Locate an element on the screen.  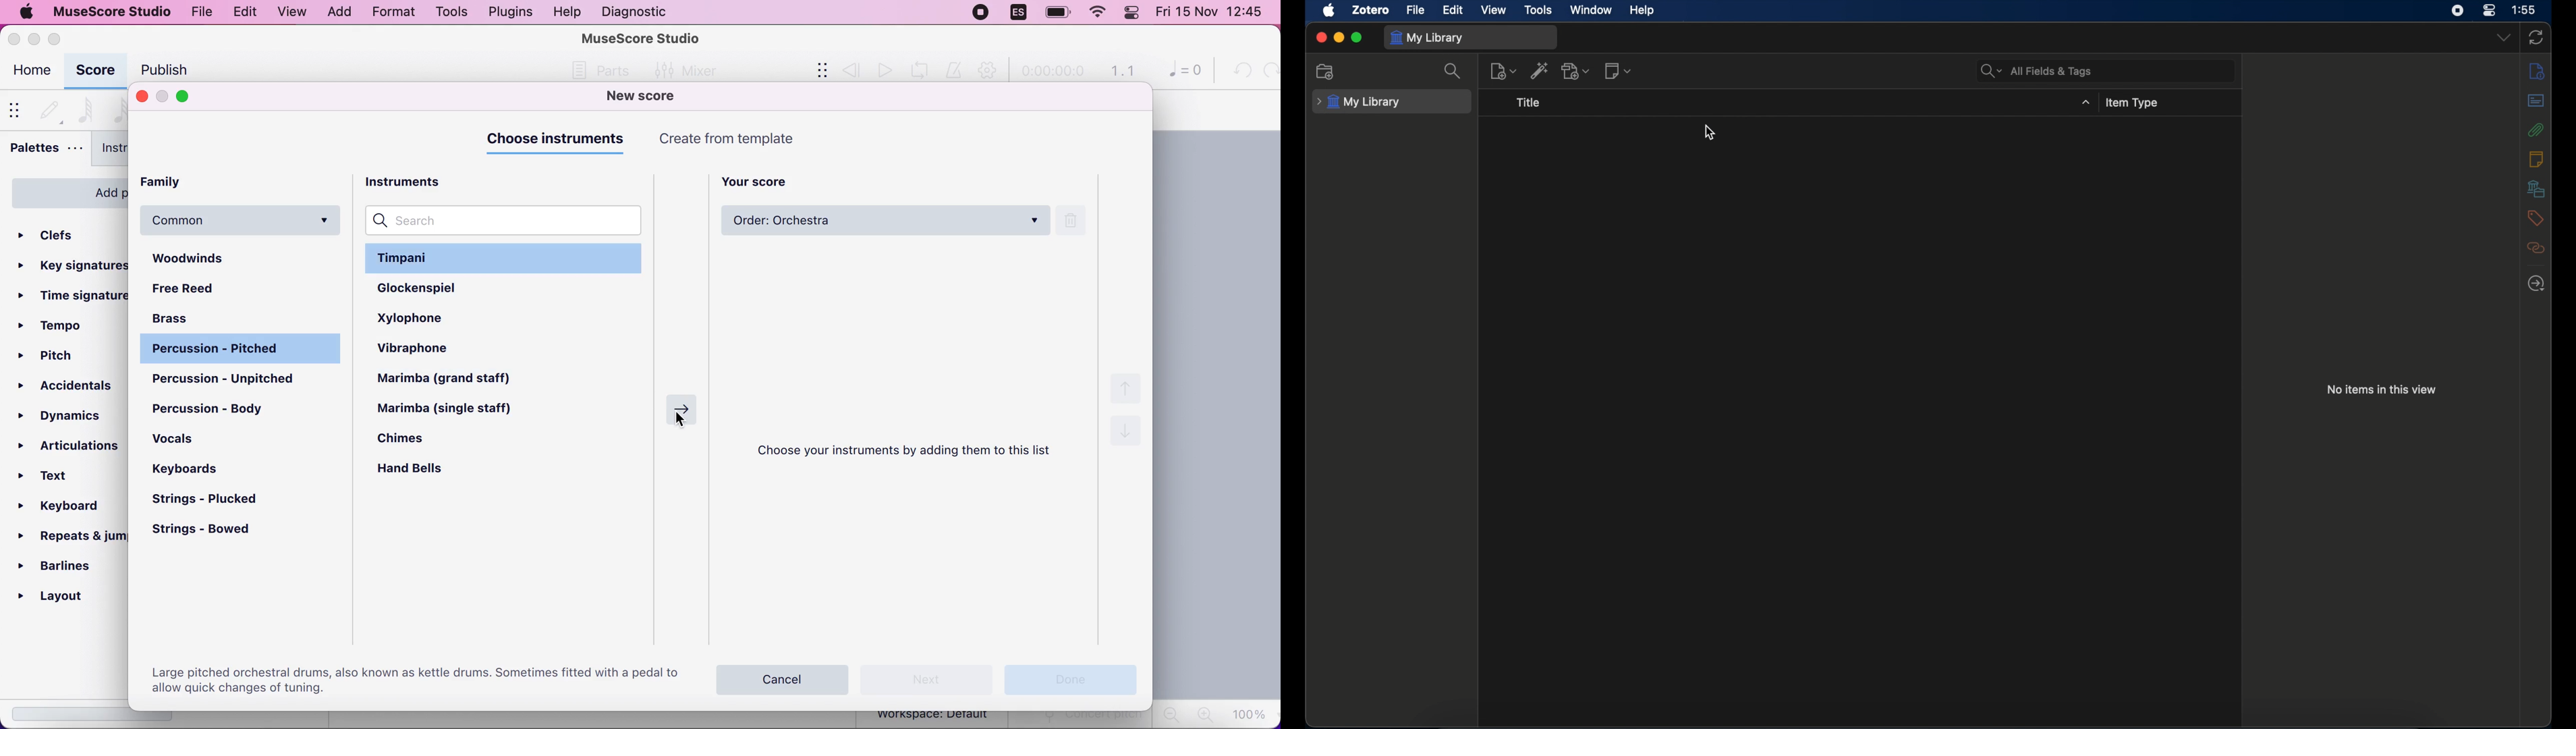
info is located at coordinates (2536, 70).